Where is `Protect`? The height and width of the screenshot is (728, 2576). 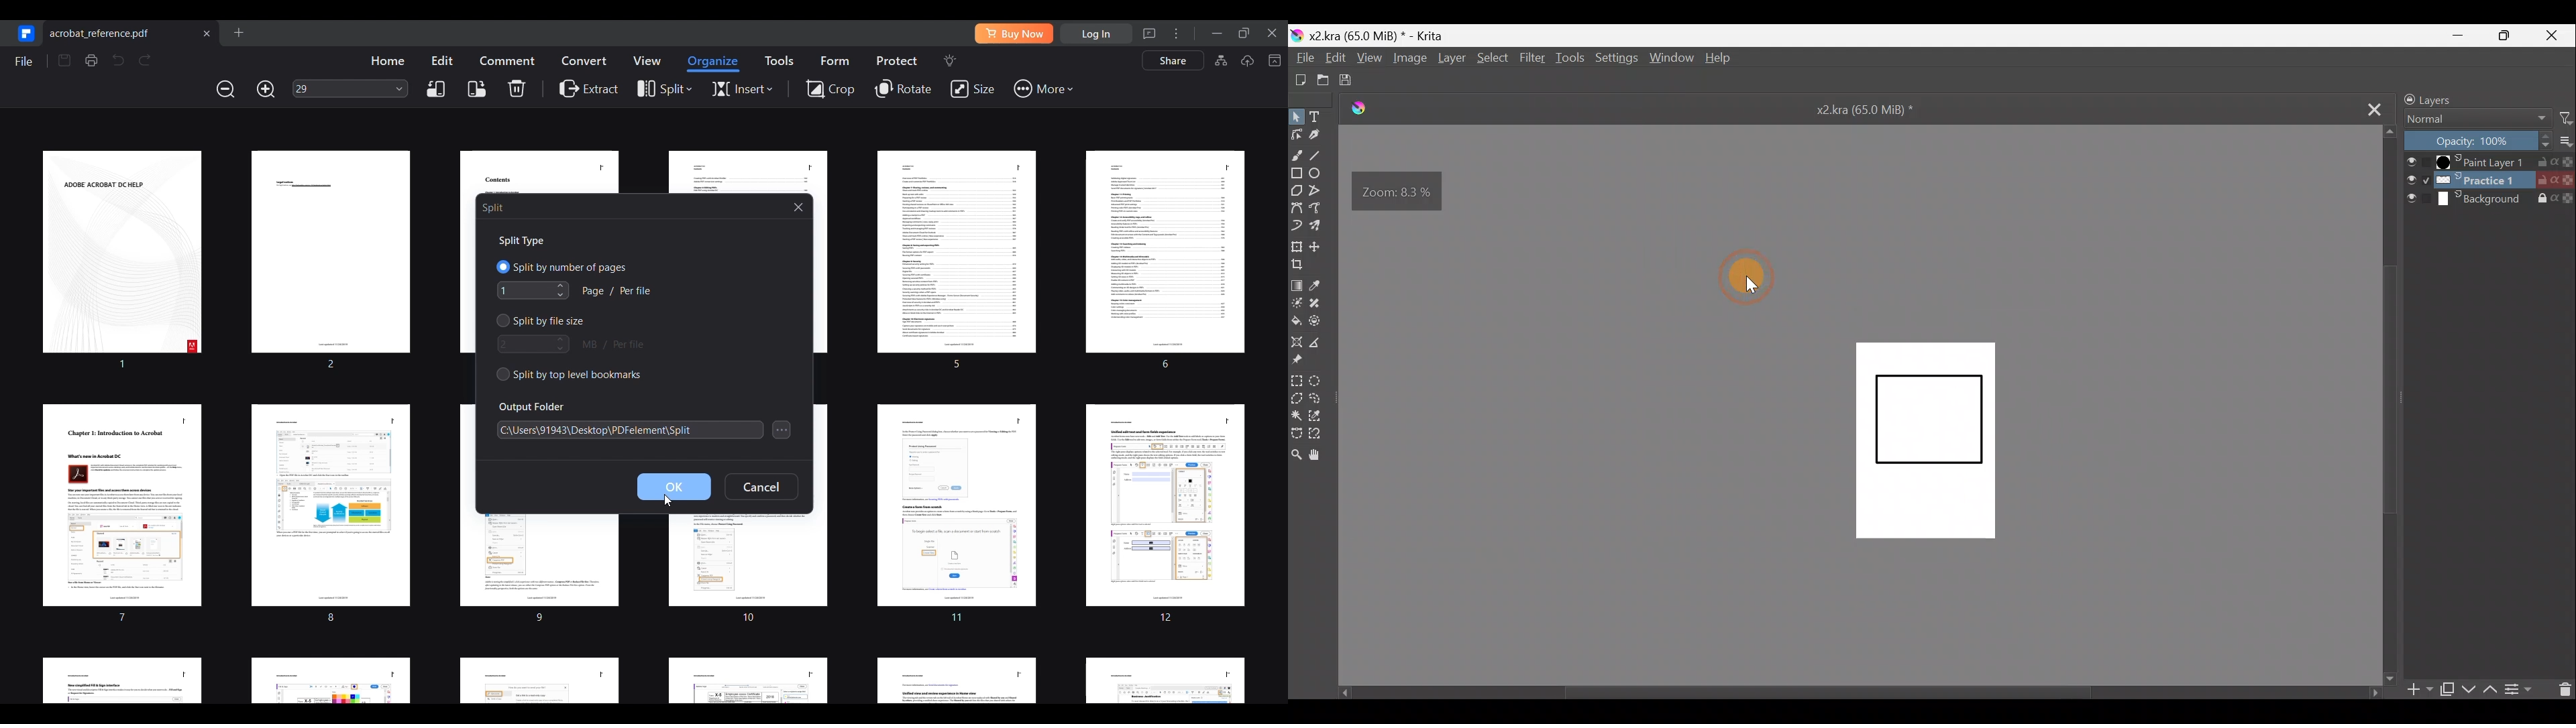
Protect is located at coordinates (896, 60).